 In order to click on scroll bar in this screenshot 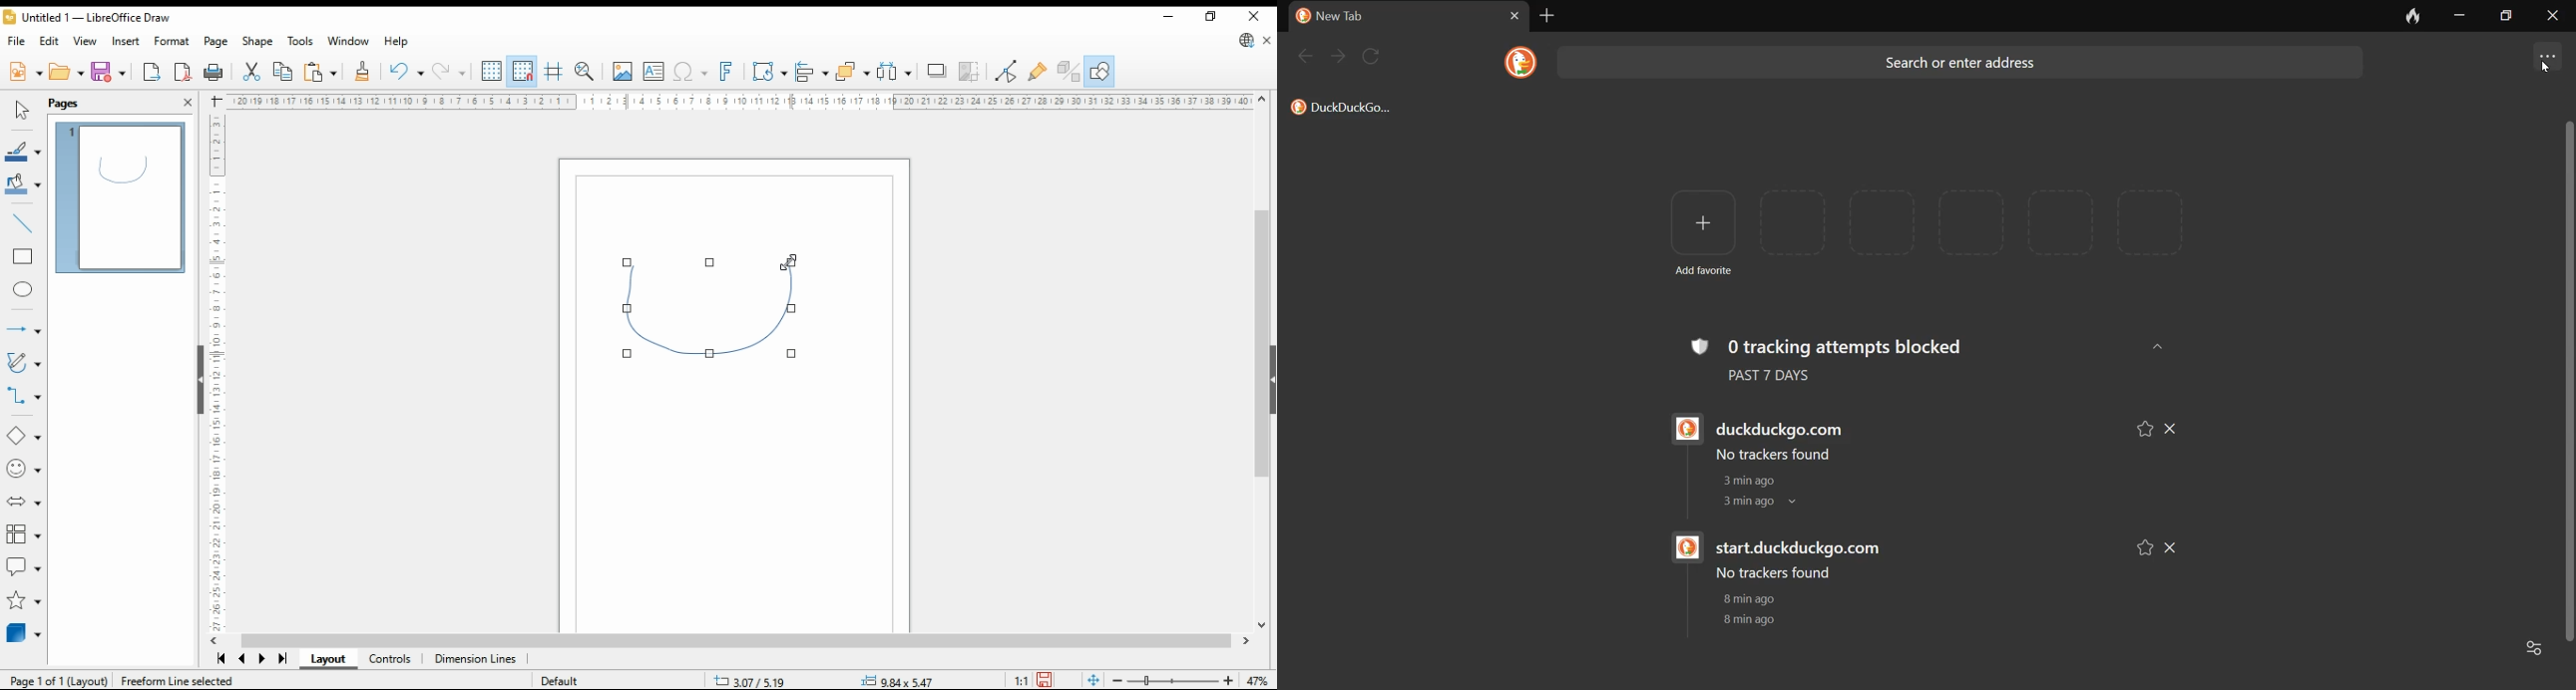, I will do `click(1262, 360)`.